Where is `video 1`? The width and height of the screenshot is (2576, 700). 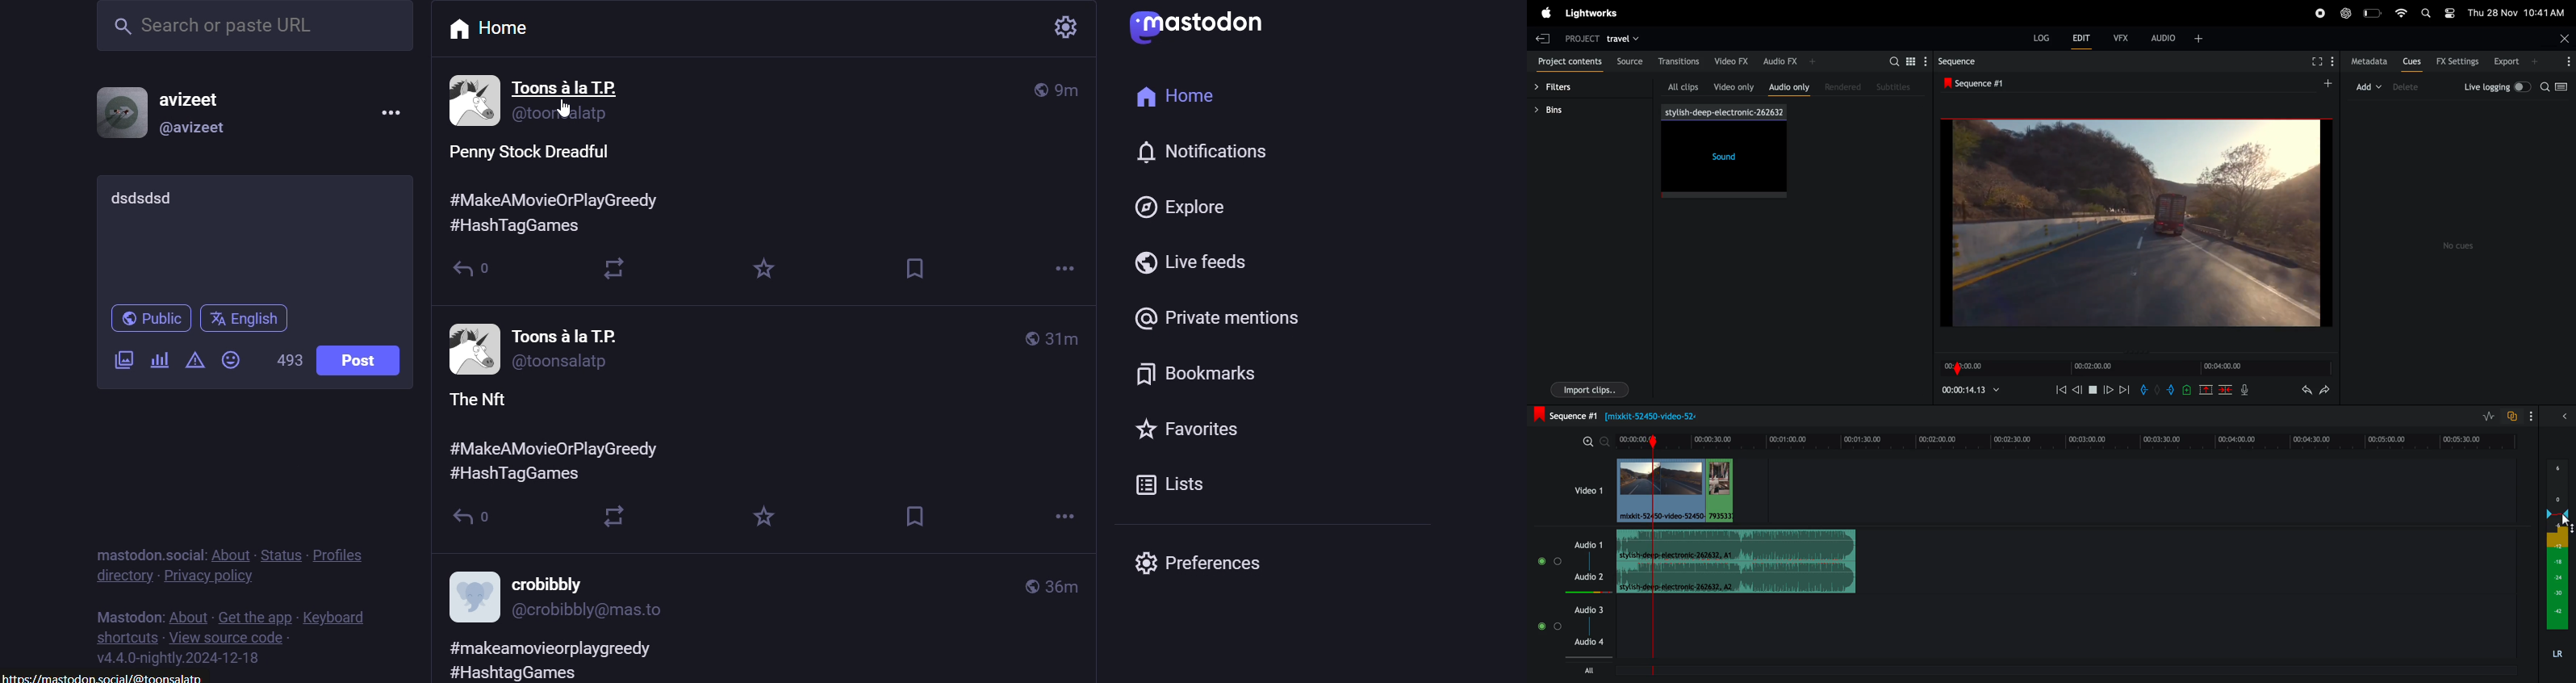 video 1 is located at coordinates (1584, 493).